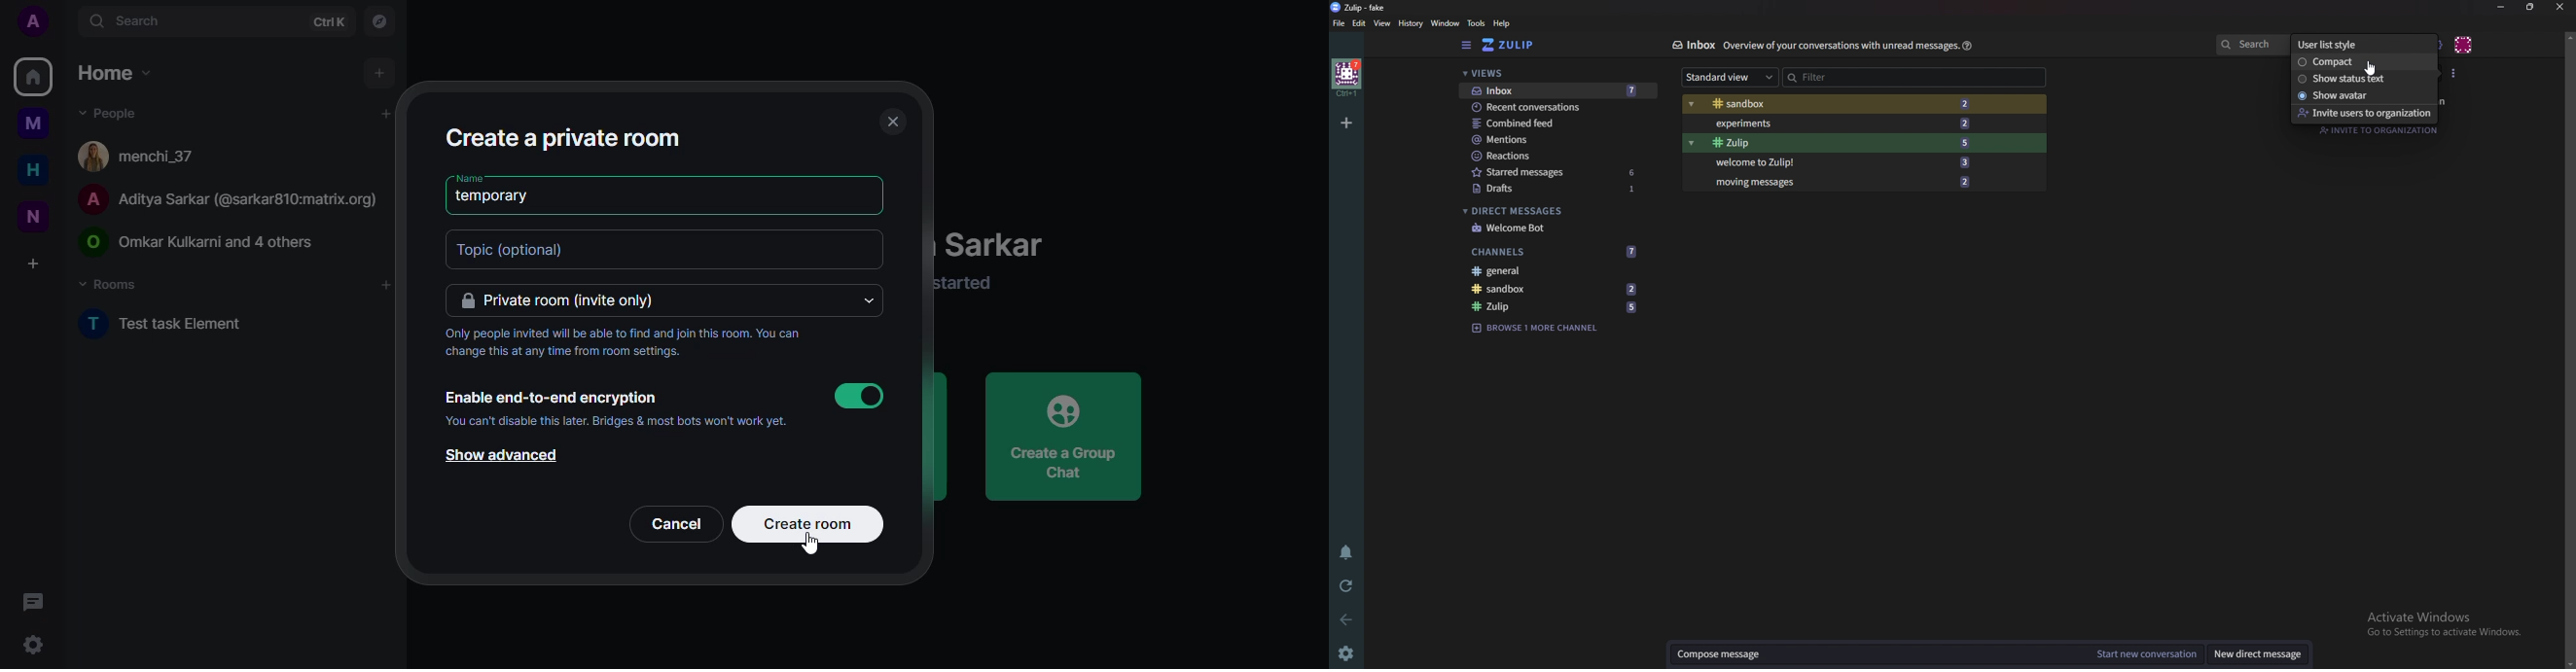 The height and width of the screenshot is (672, 2576). I want to click on file, so click(1339, 23).